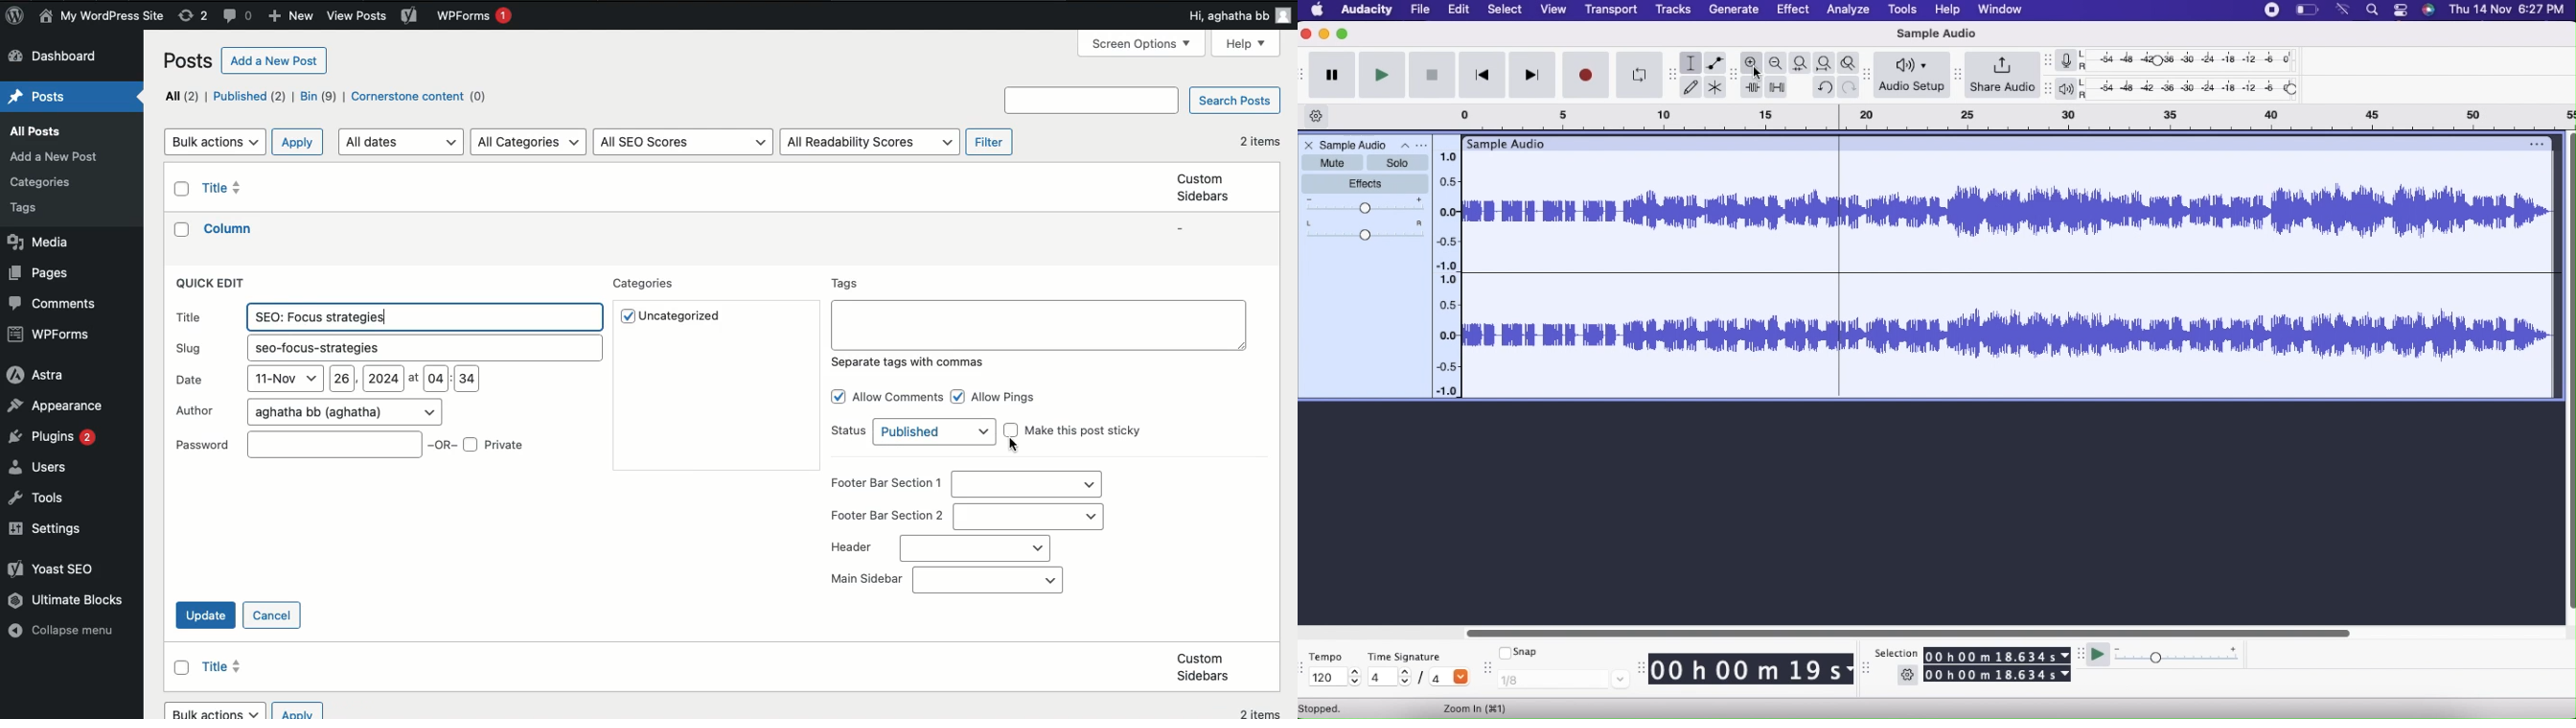 This screenshot has width=2576, height=728. What do you see at coordinates (1389, 678) in the screenshot?
I see `4` at bounding box center [1389, 678].